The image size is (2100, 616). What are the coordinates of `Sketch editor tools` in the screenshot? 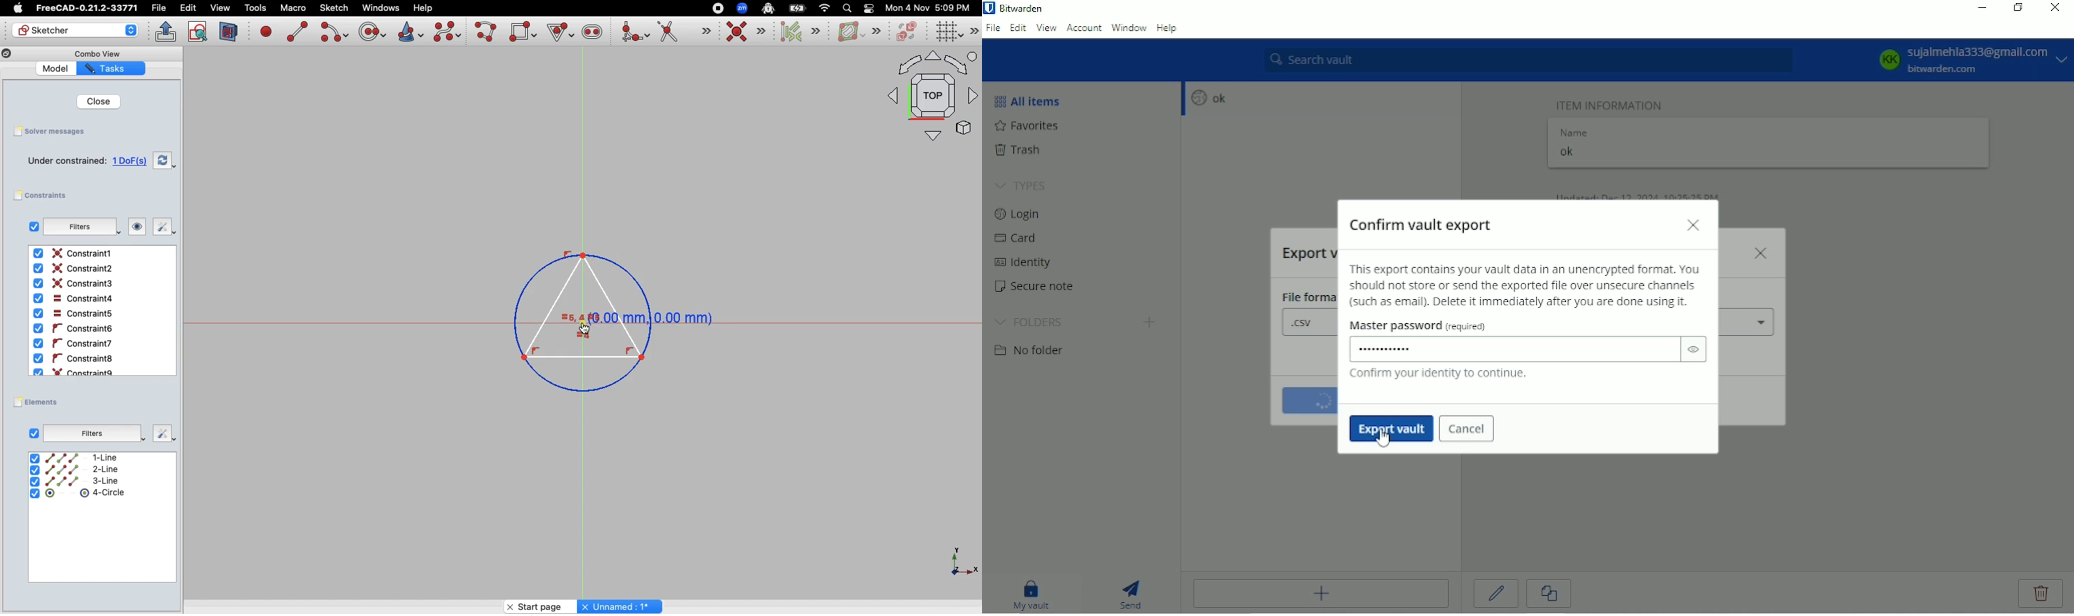 It's located at (974, 31).